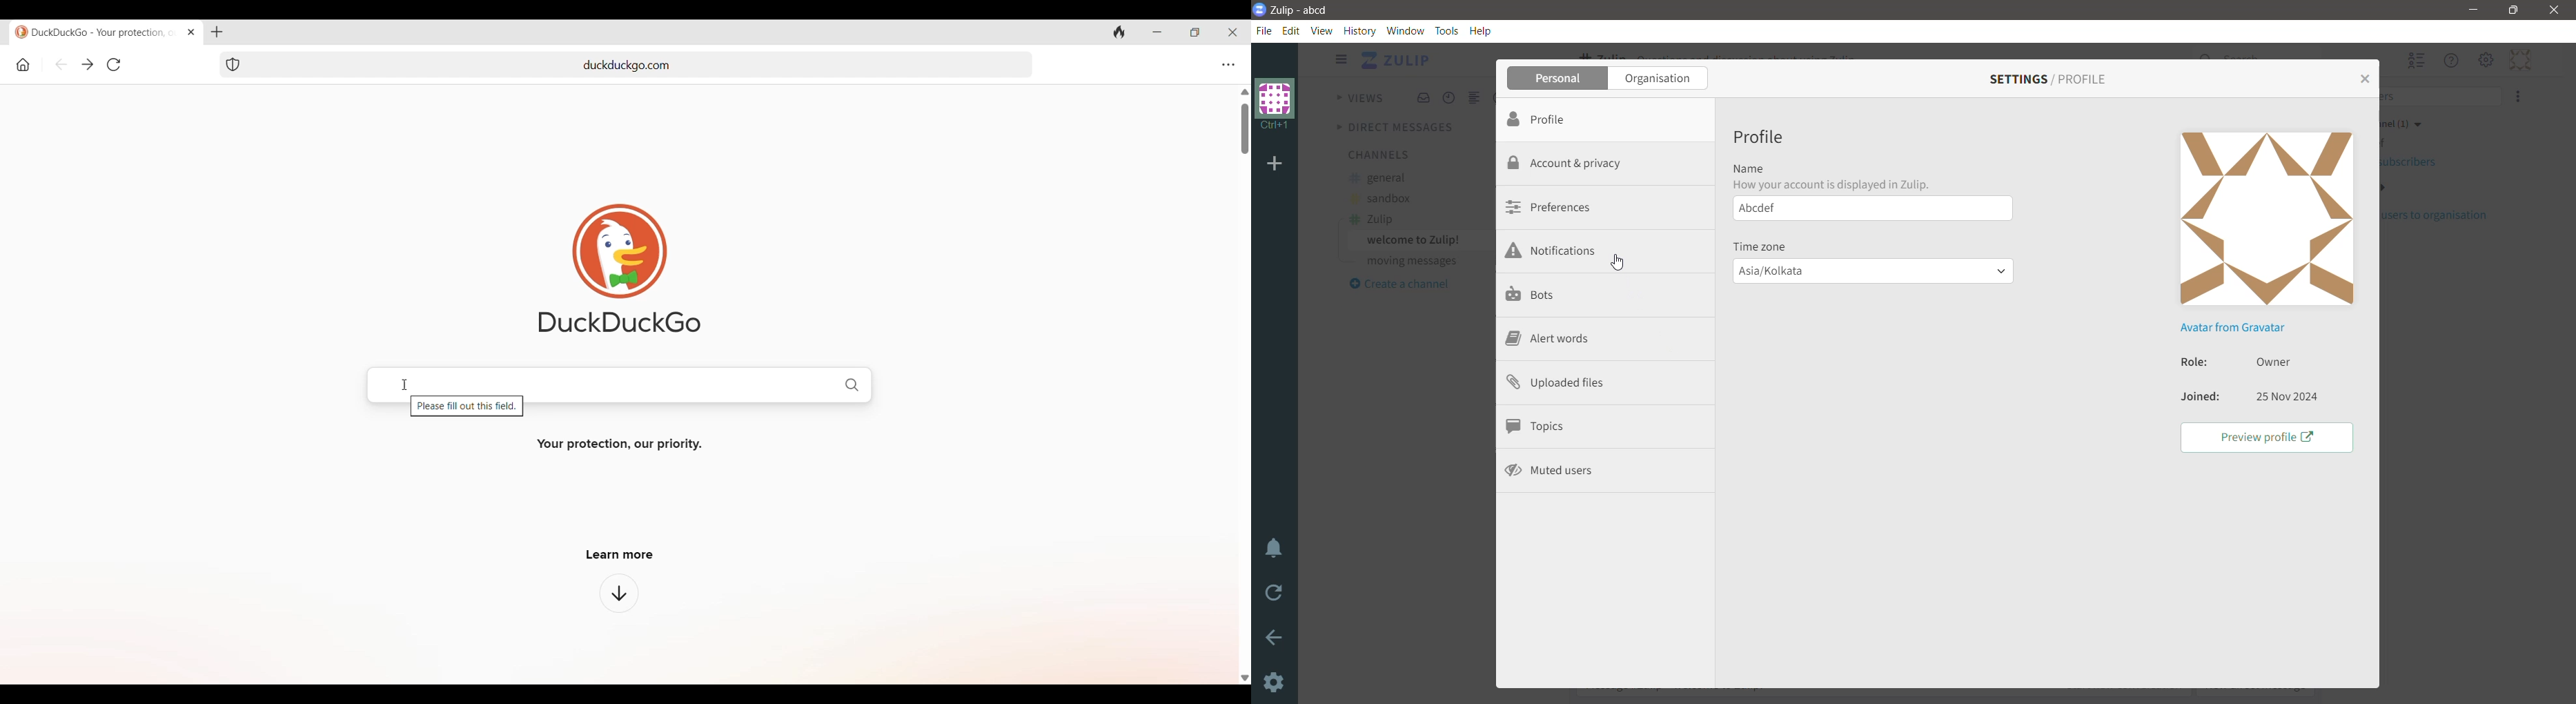 The width and height of the screenshot is (2576, 728). What do you see at coordinates (190, 31) in the screenshot?
I see `Close tab` at bounding box center [190, 31].